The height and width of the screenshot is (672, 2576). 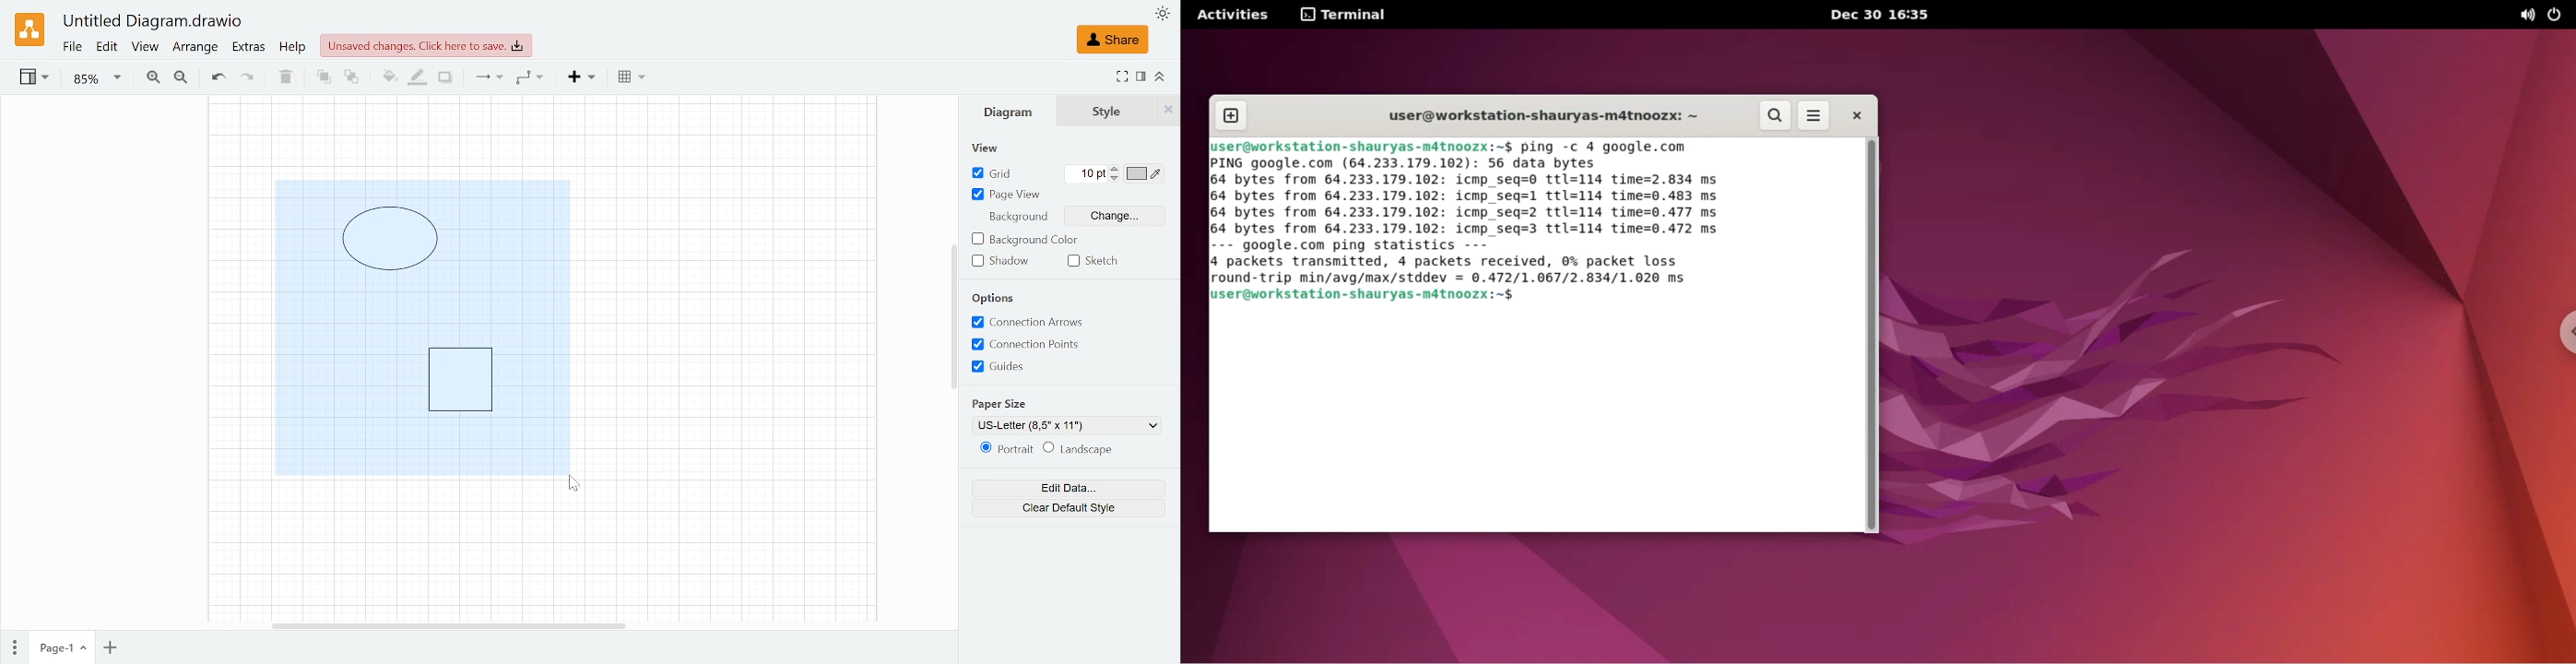 What do you see at coordinates (1068, 425) in the screenshot?
I see `Paper size` at bounding box center [1068, 425].